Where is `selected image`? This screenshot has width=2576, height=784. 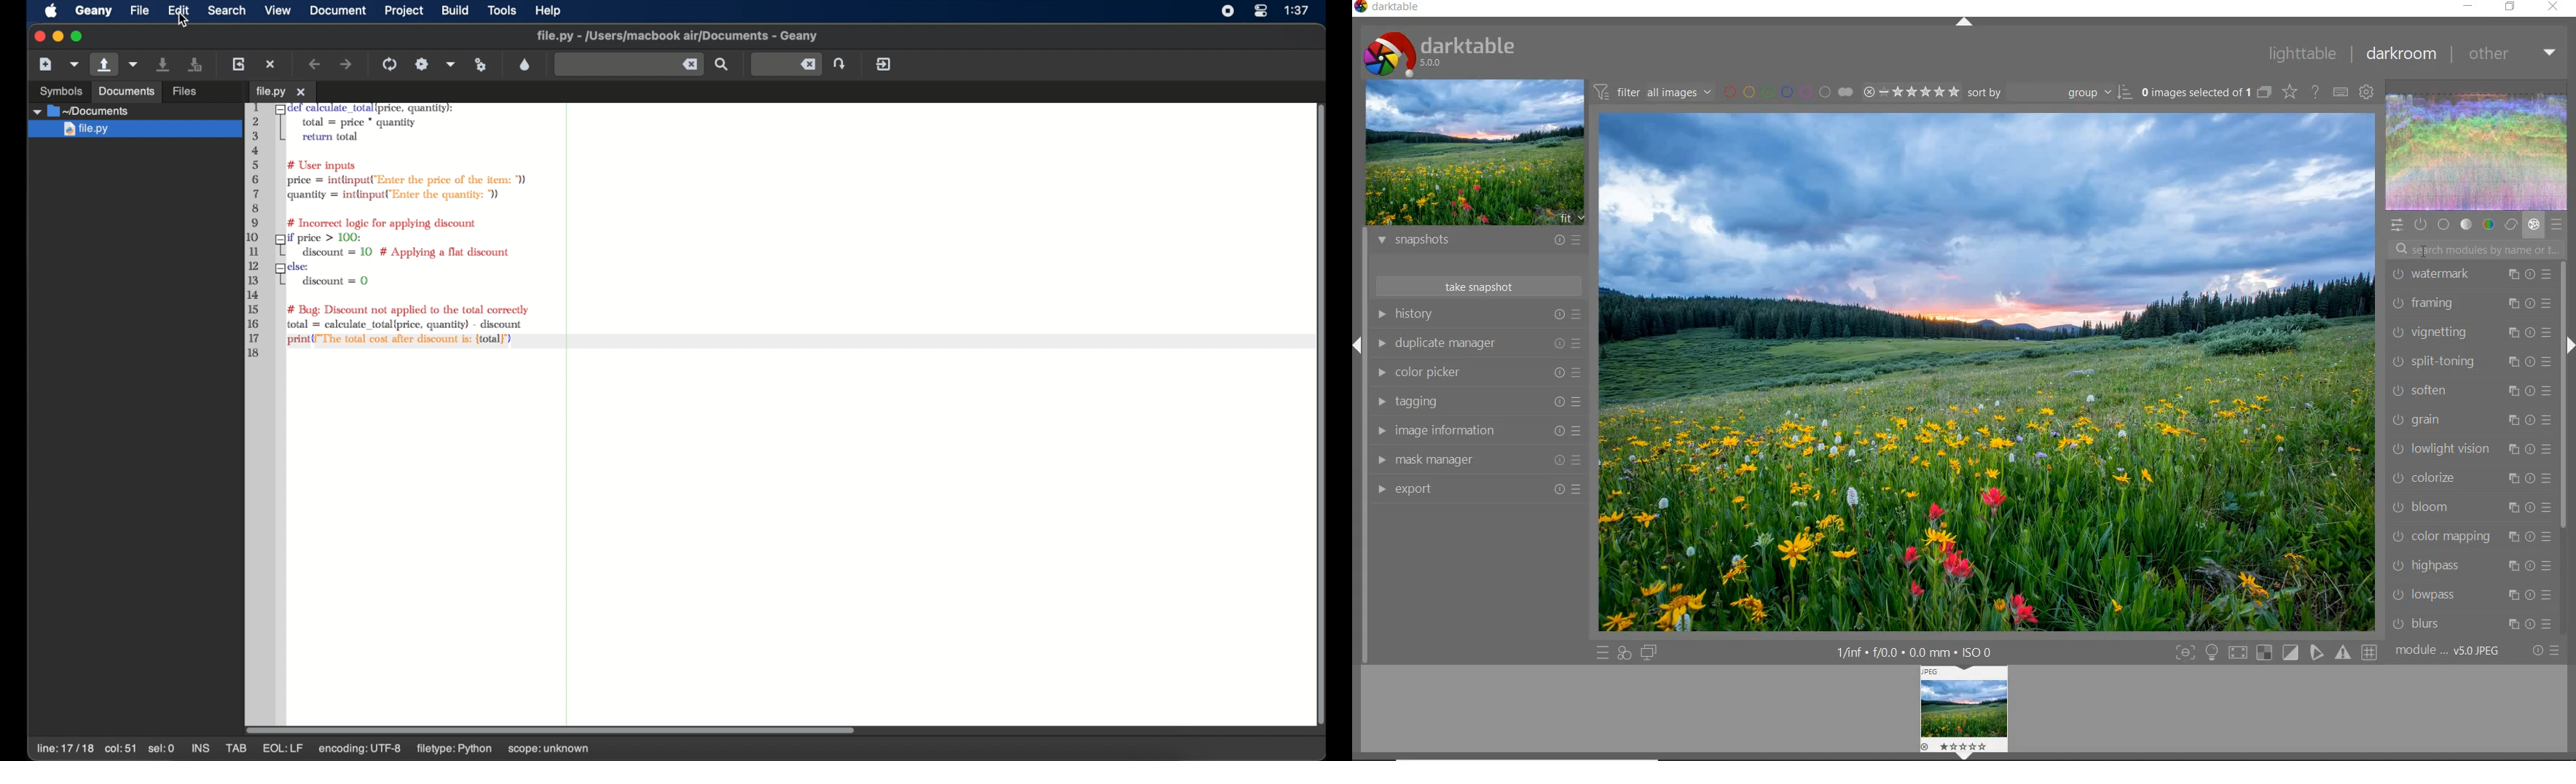
selected image is located at coordinates (1987, 372).